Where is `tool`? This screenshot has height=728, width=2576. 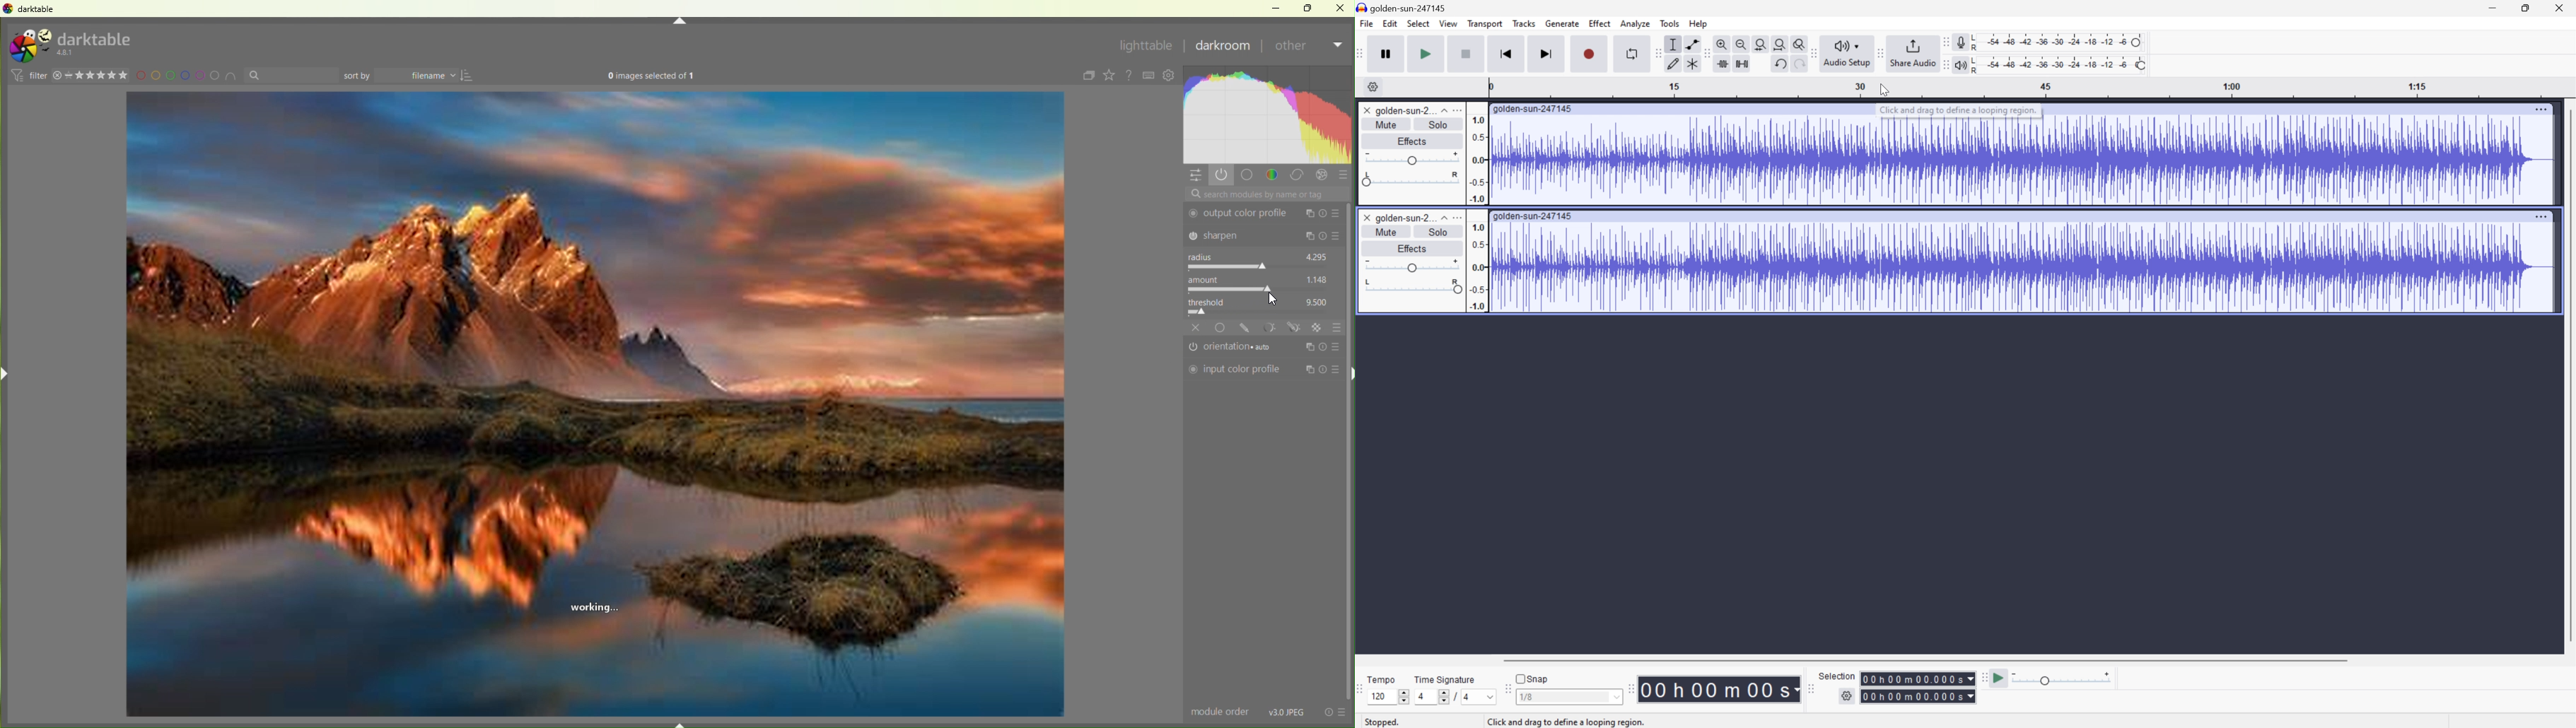
tool is located at coordinates (1269, 327).